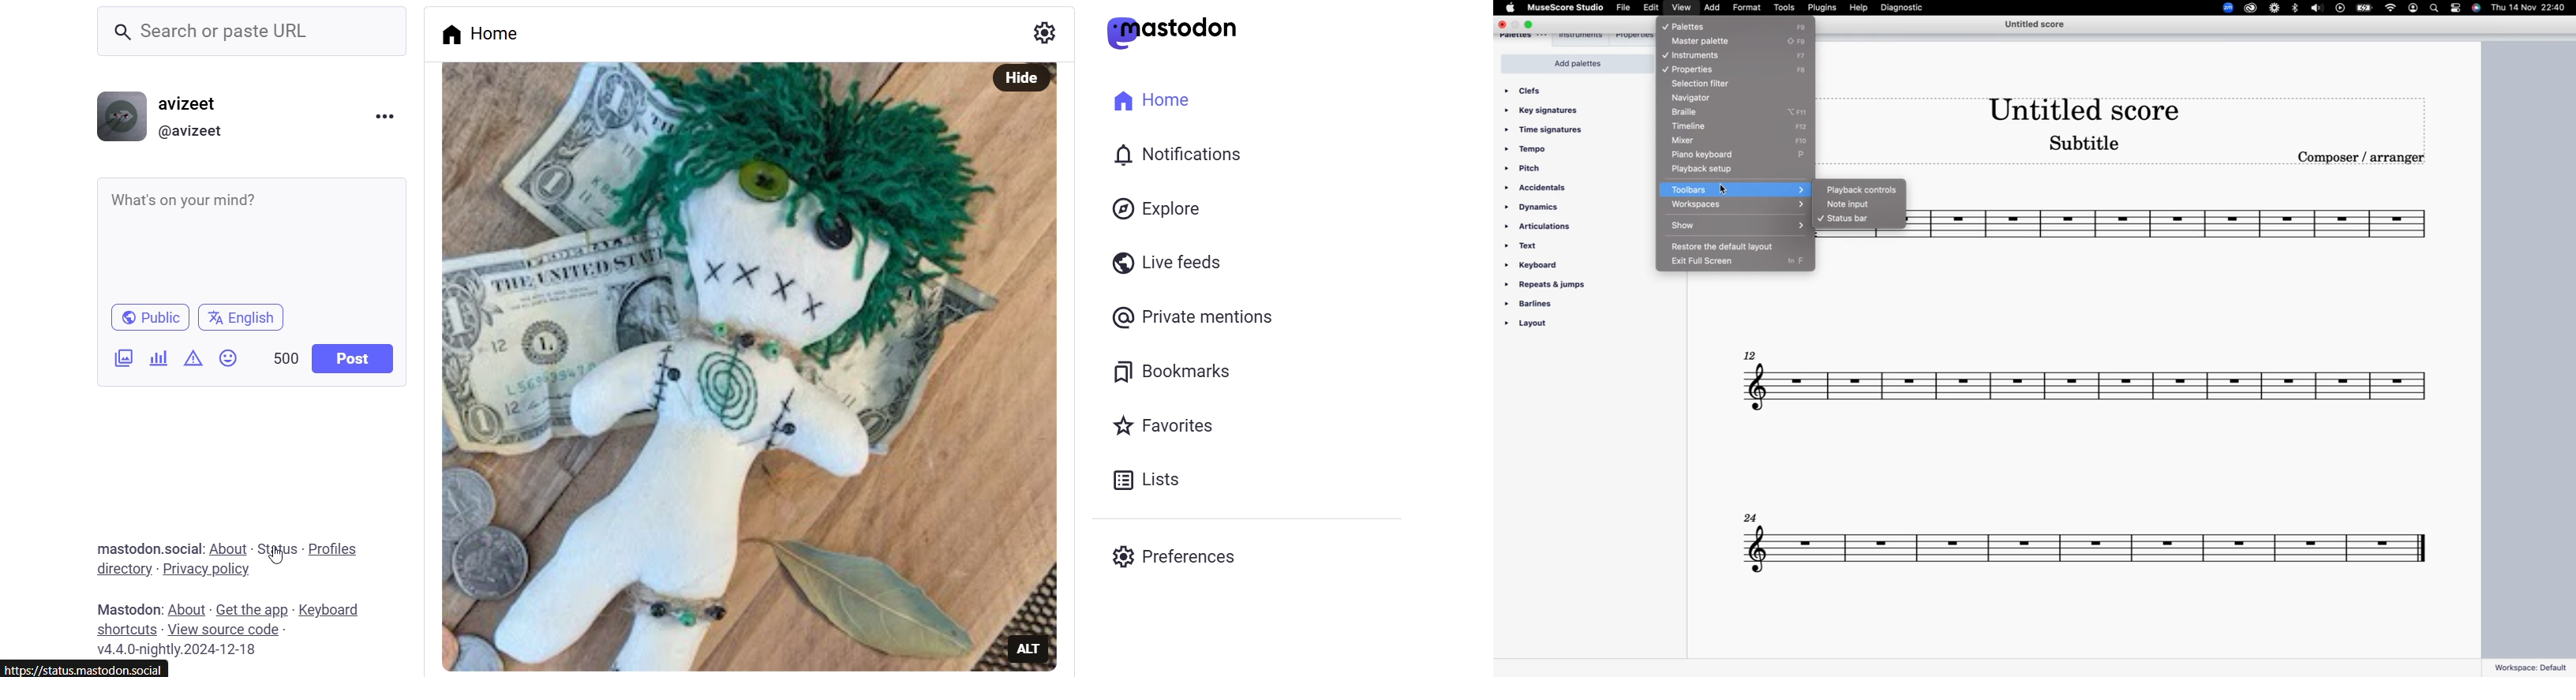  Describe the element at coordinates (338, 608) in the screenshot. I see `keyboard` at that location.